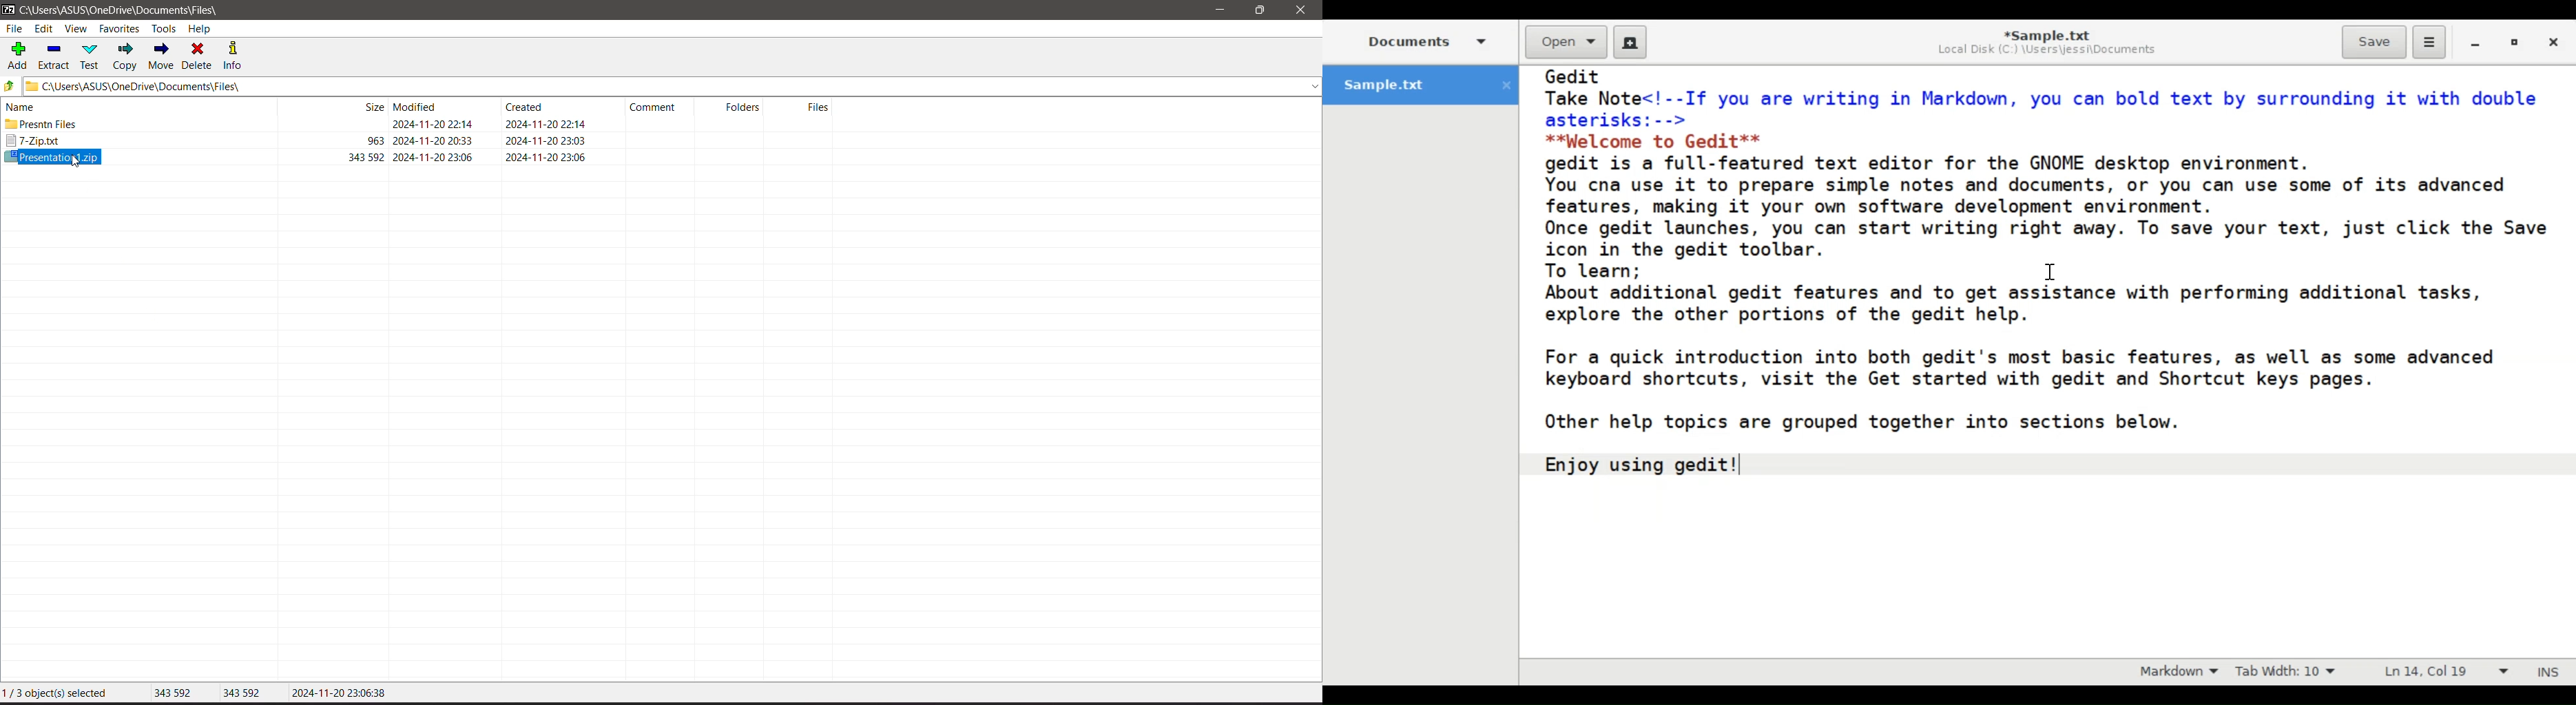  What do you see at coordinates (2517, 43) in the screenshot?
I see `restore` at bounding box center [2517, 43].